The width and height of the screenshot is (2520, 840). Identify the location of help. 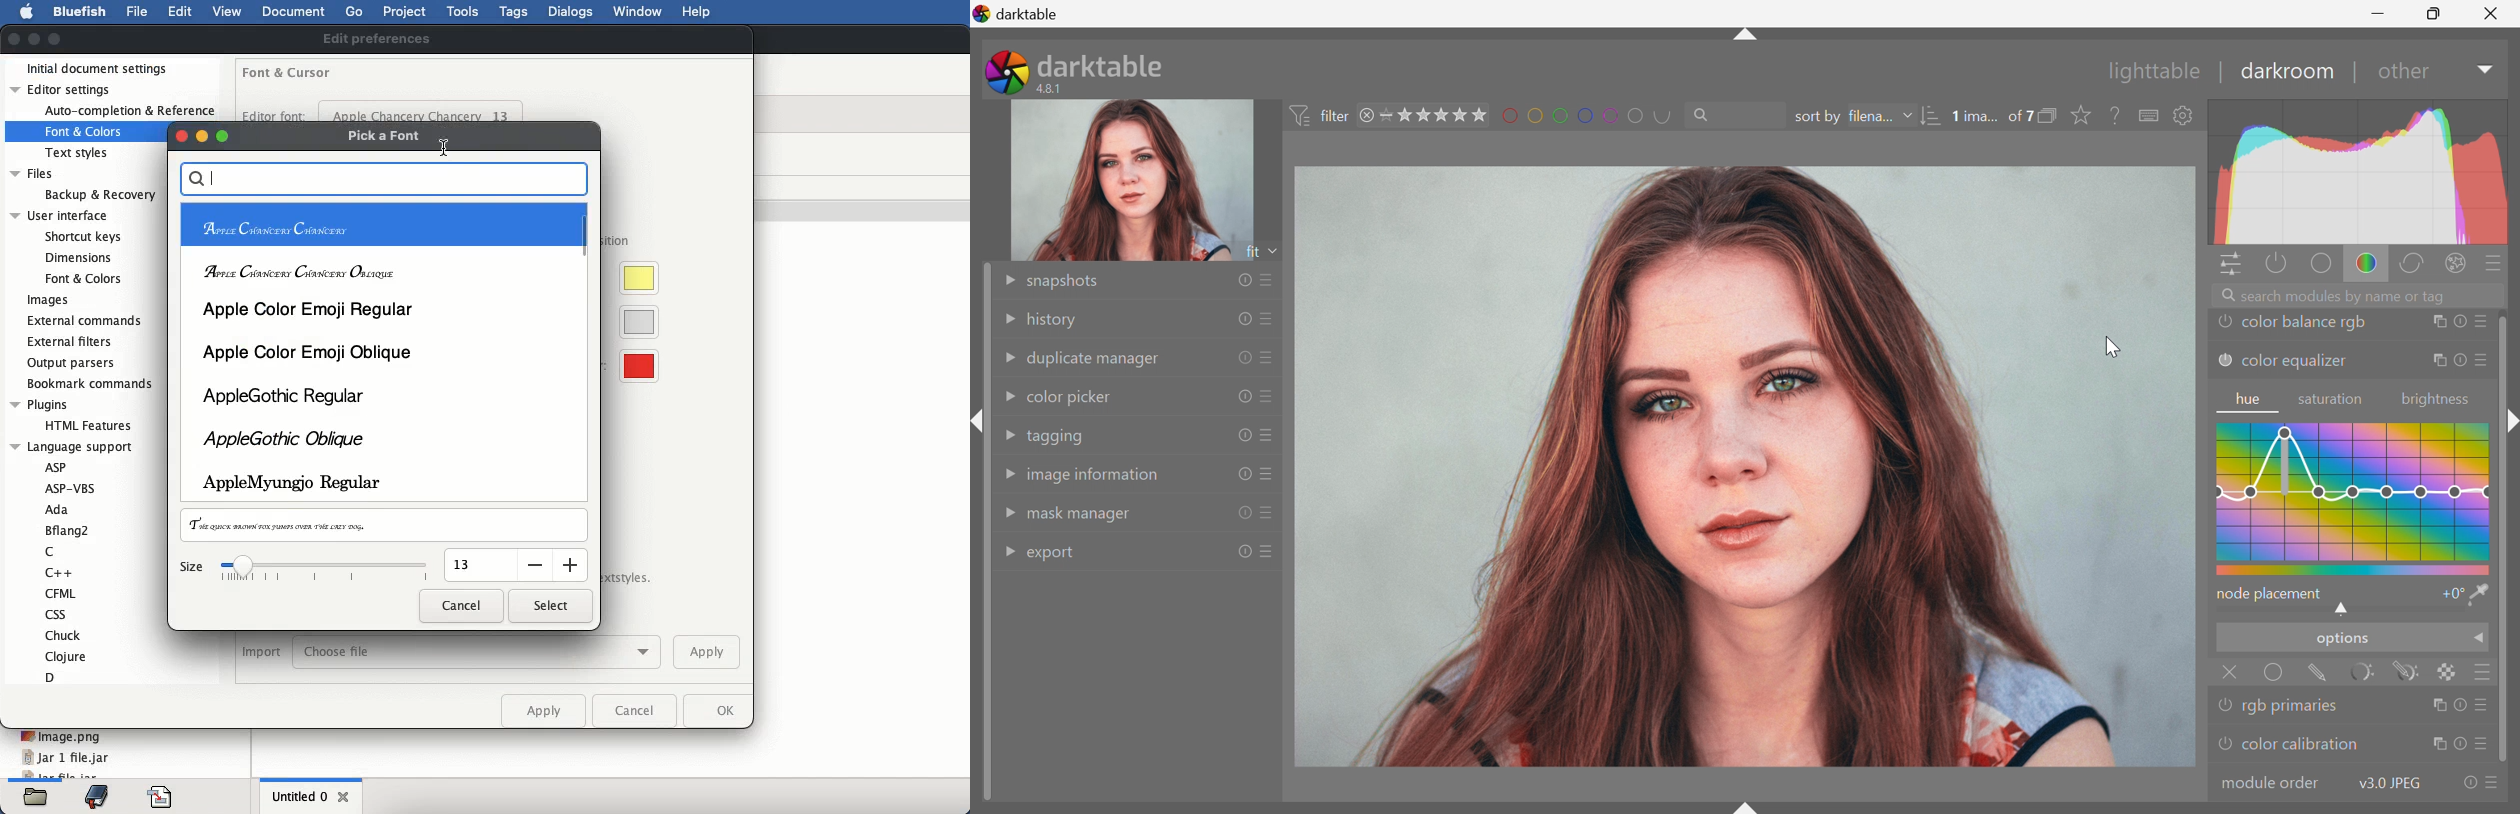
(696, 12).